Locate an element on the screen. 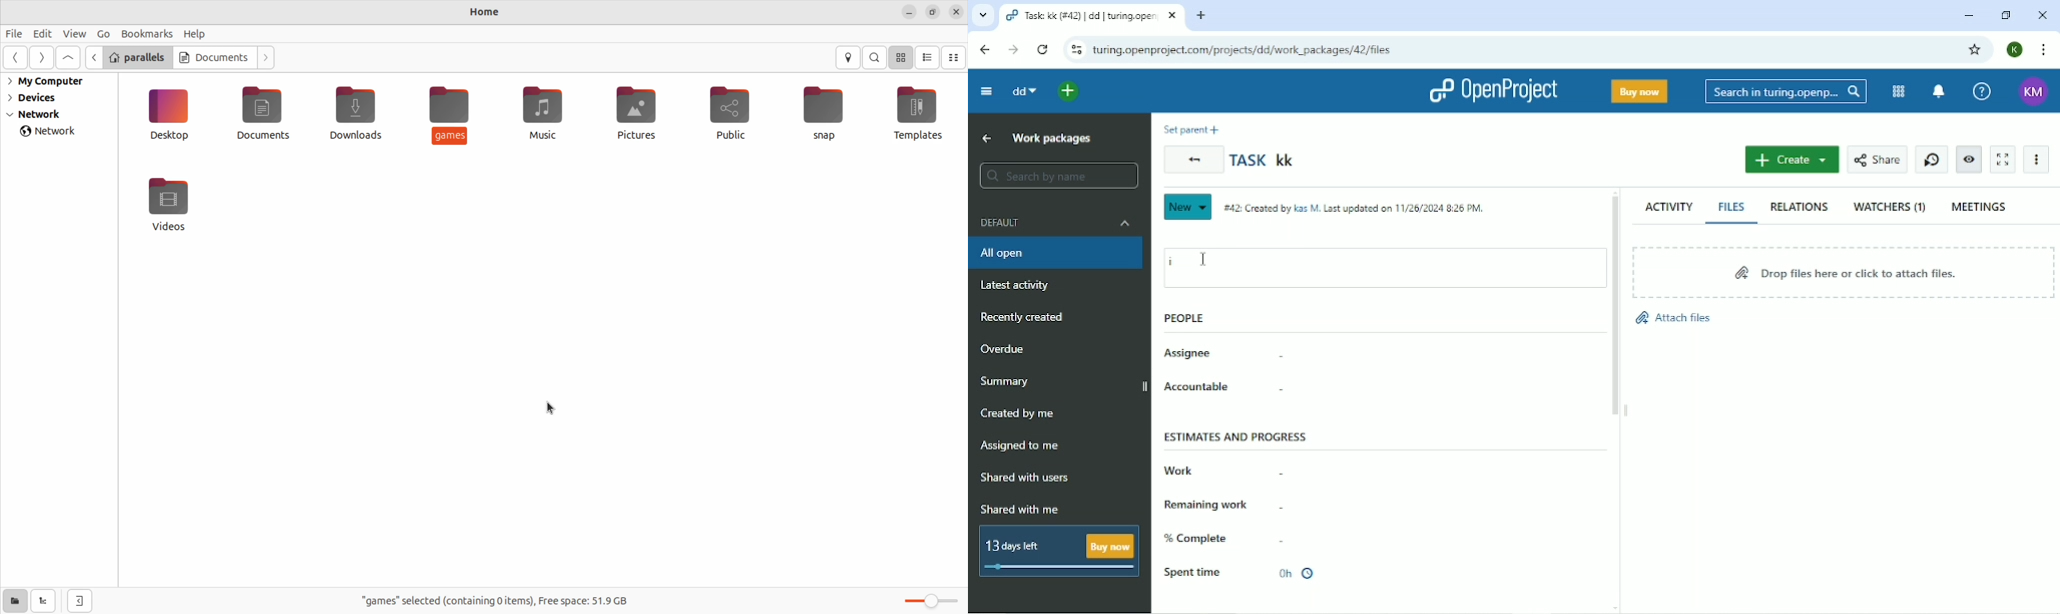 The width and height of the screenshot is (2072, 616). Work packages is located at coordinates (1051, 139).